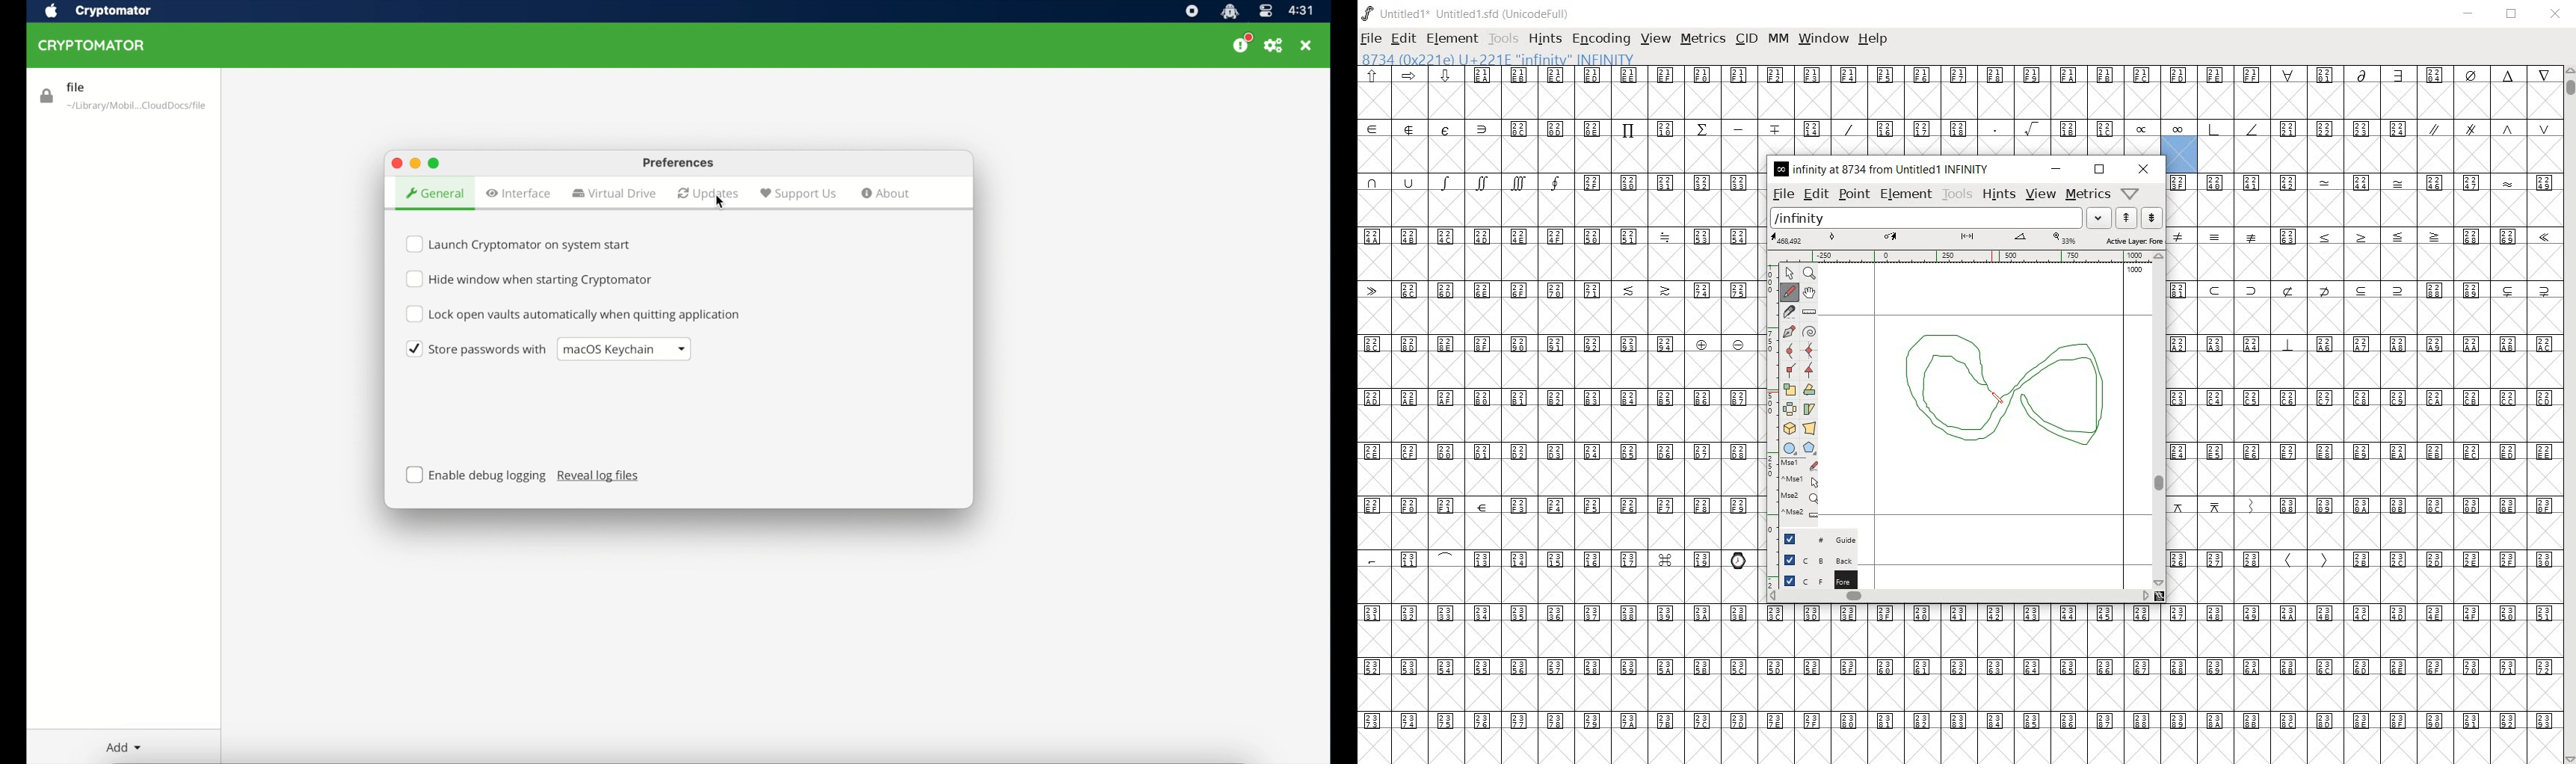  Describe the element at coordinates (2548, 182) in the screenshot. I see `small letters a b` at that location.